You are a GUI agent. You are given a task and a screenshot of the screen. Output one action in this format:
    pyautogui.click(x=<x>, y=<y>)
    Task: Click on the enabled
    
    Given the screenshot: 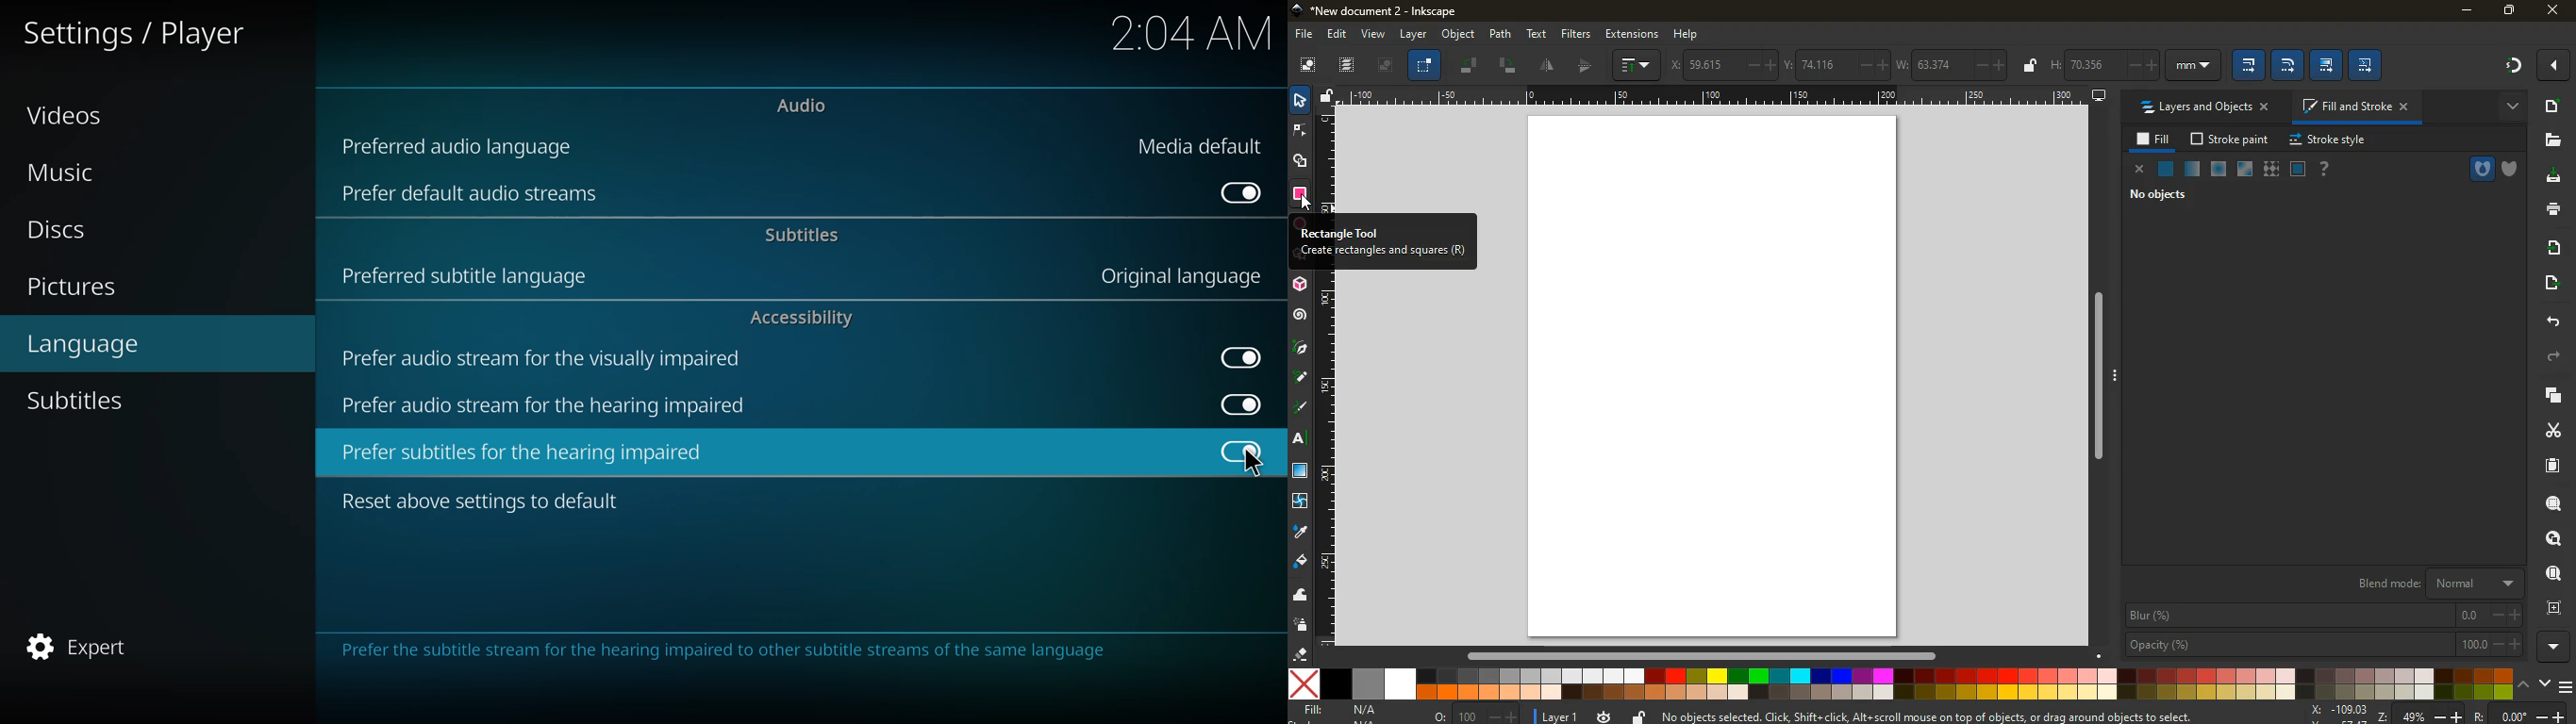 What is the action you would take?
    pyautogui.click(x=1244, y=450)
    